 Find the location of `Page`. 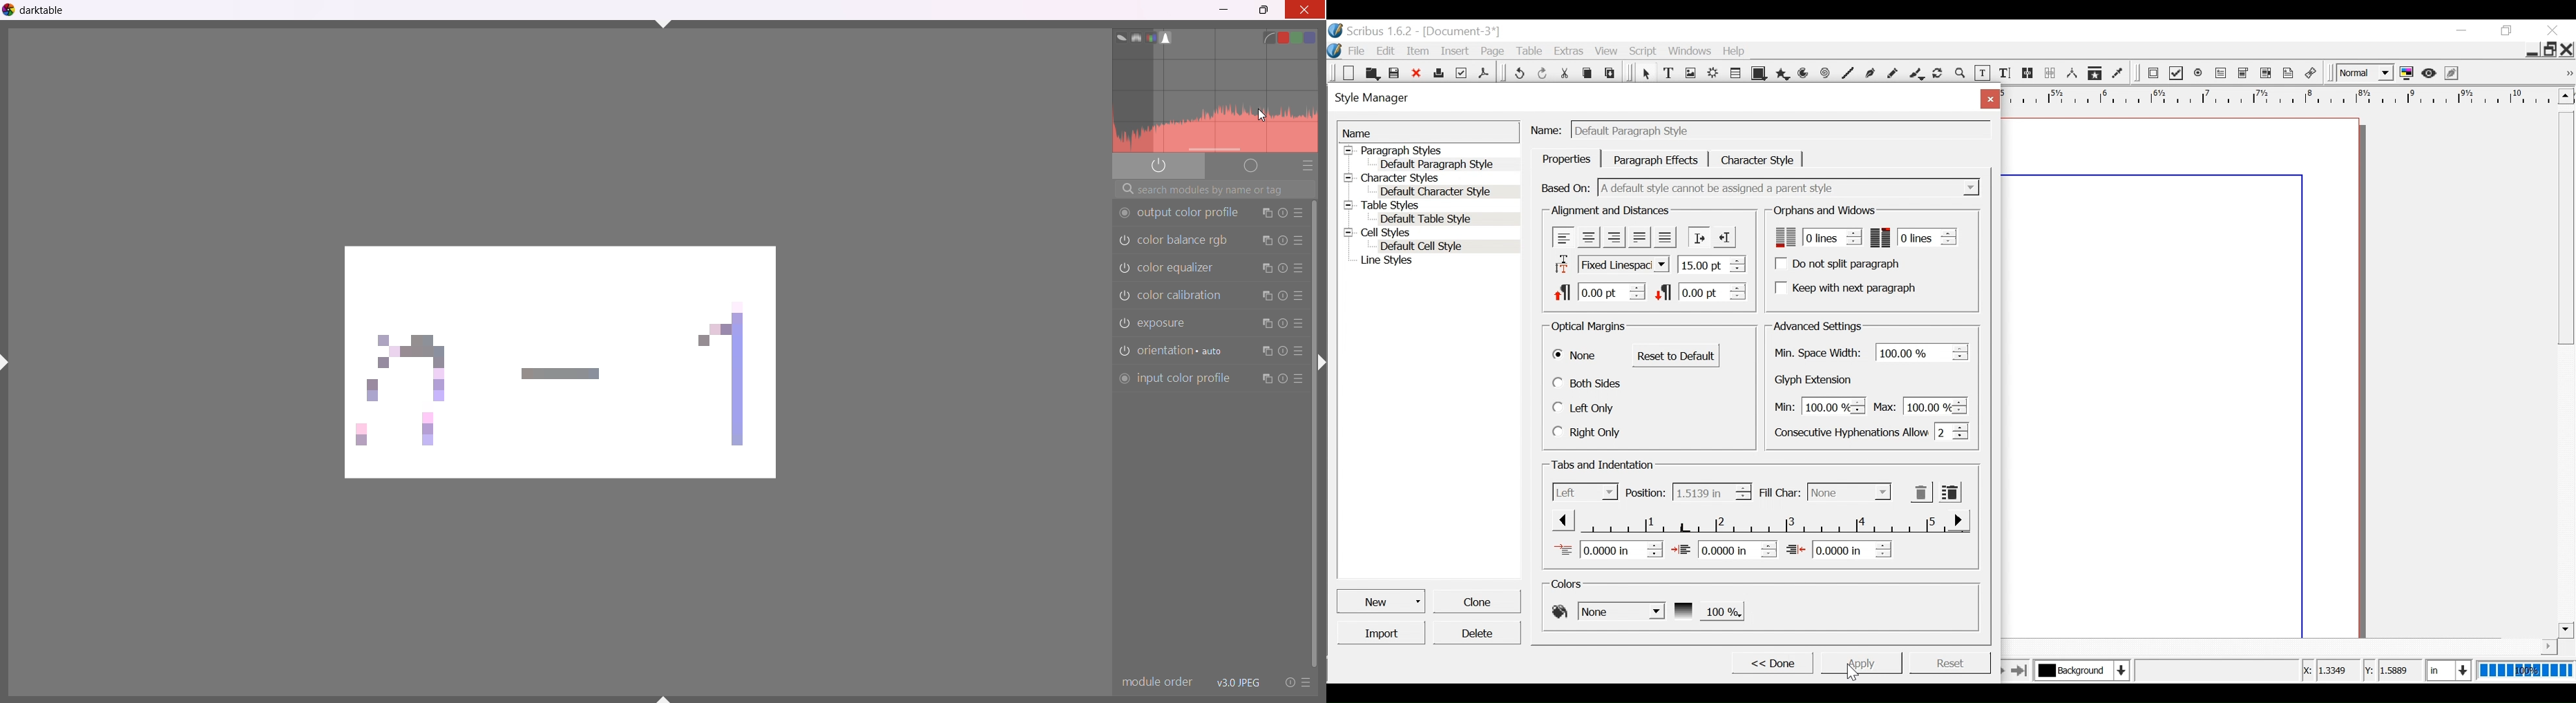

Page is located at coordinates (1493, 51).